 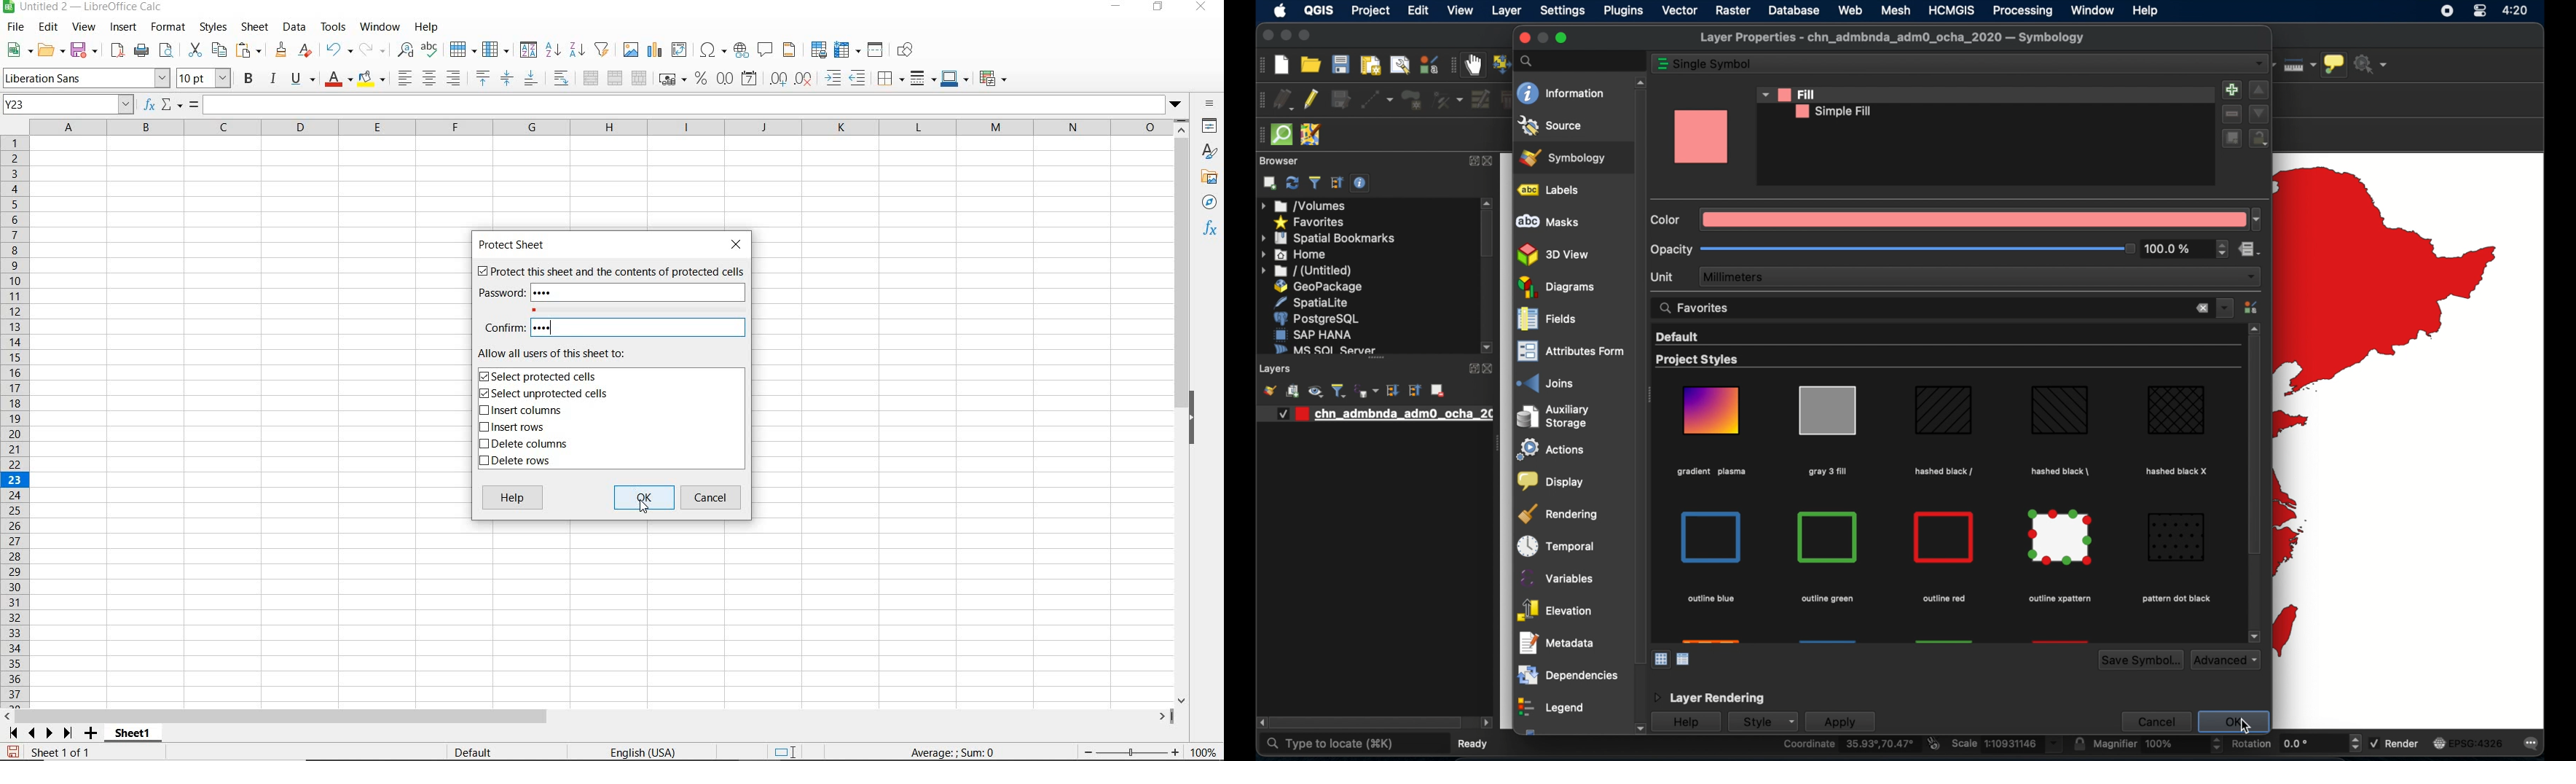 I want to click on password, so click(x=499, y=293).